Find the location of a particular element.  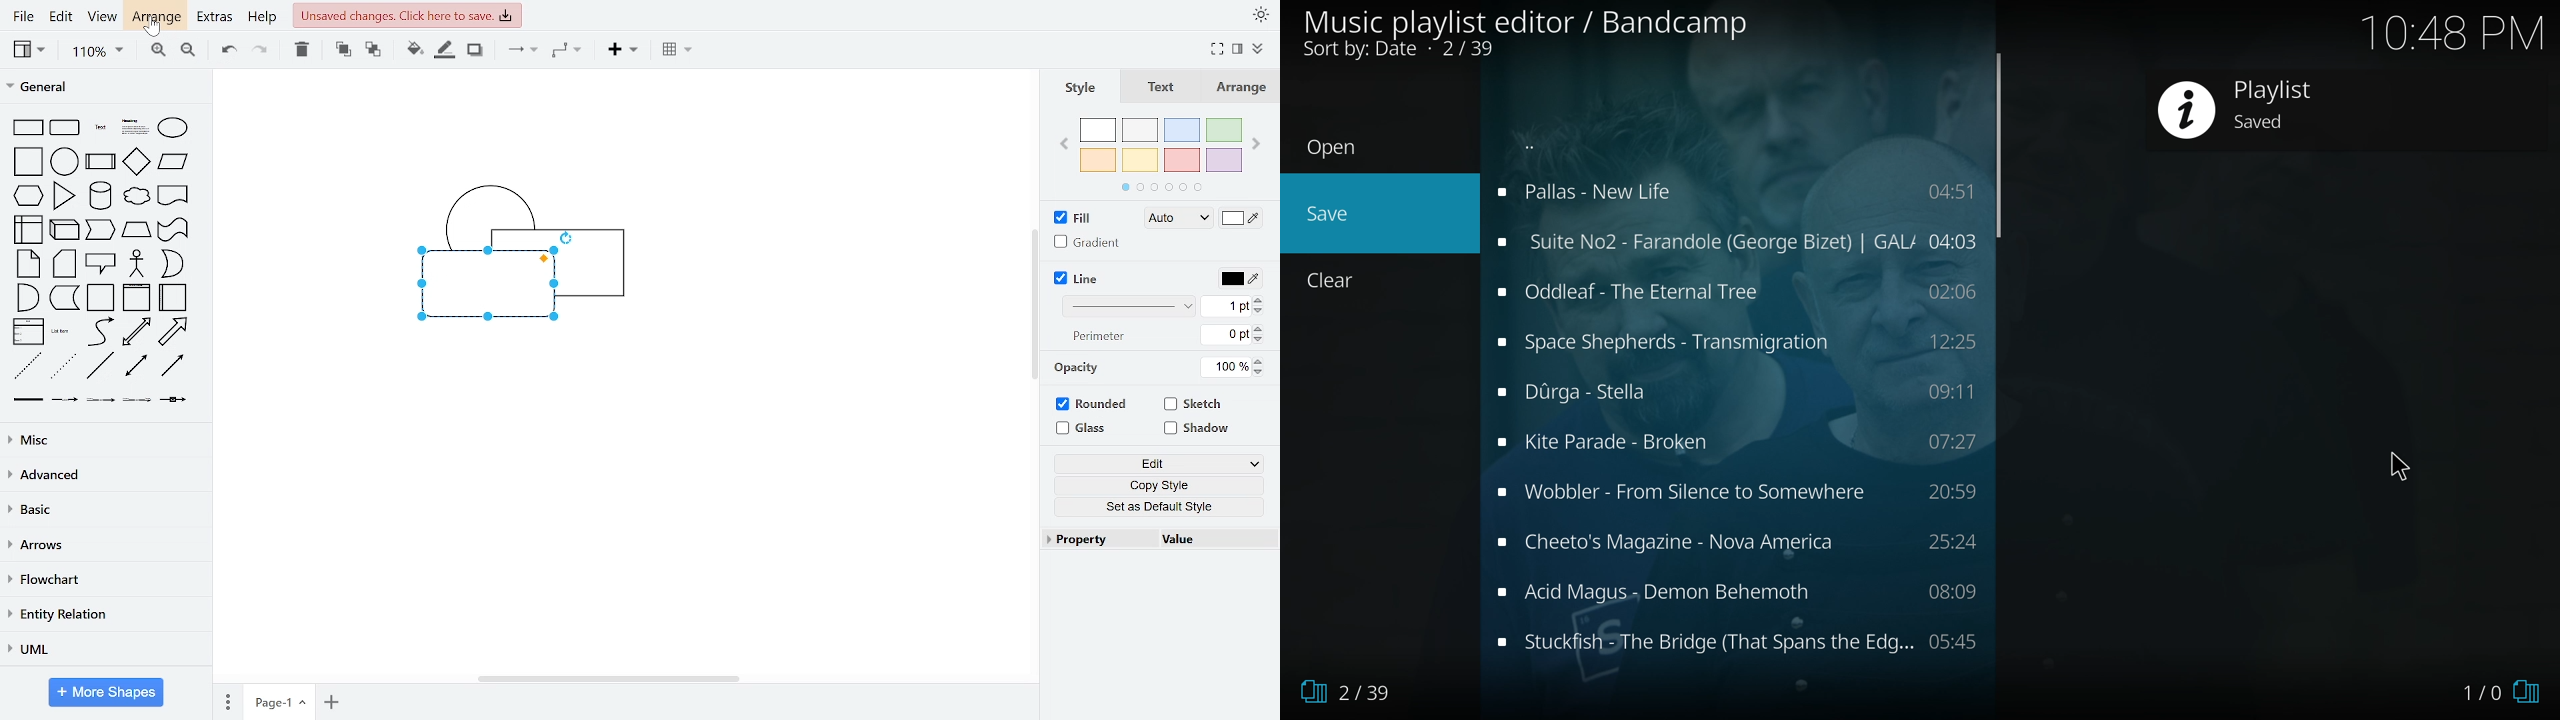

diagram is located at coordinates (519, 259).